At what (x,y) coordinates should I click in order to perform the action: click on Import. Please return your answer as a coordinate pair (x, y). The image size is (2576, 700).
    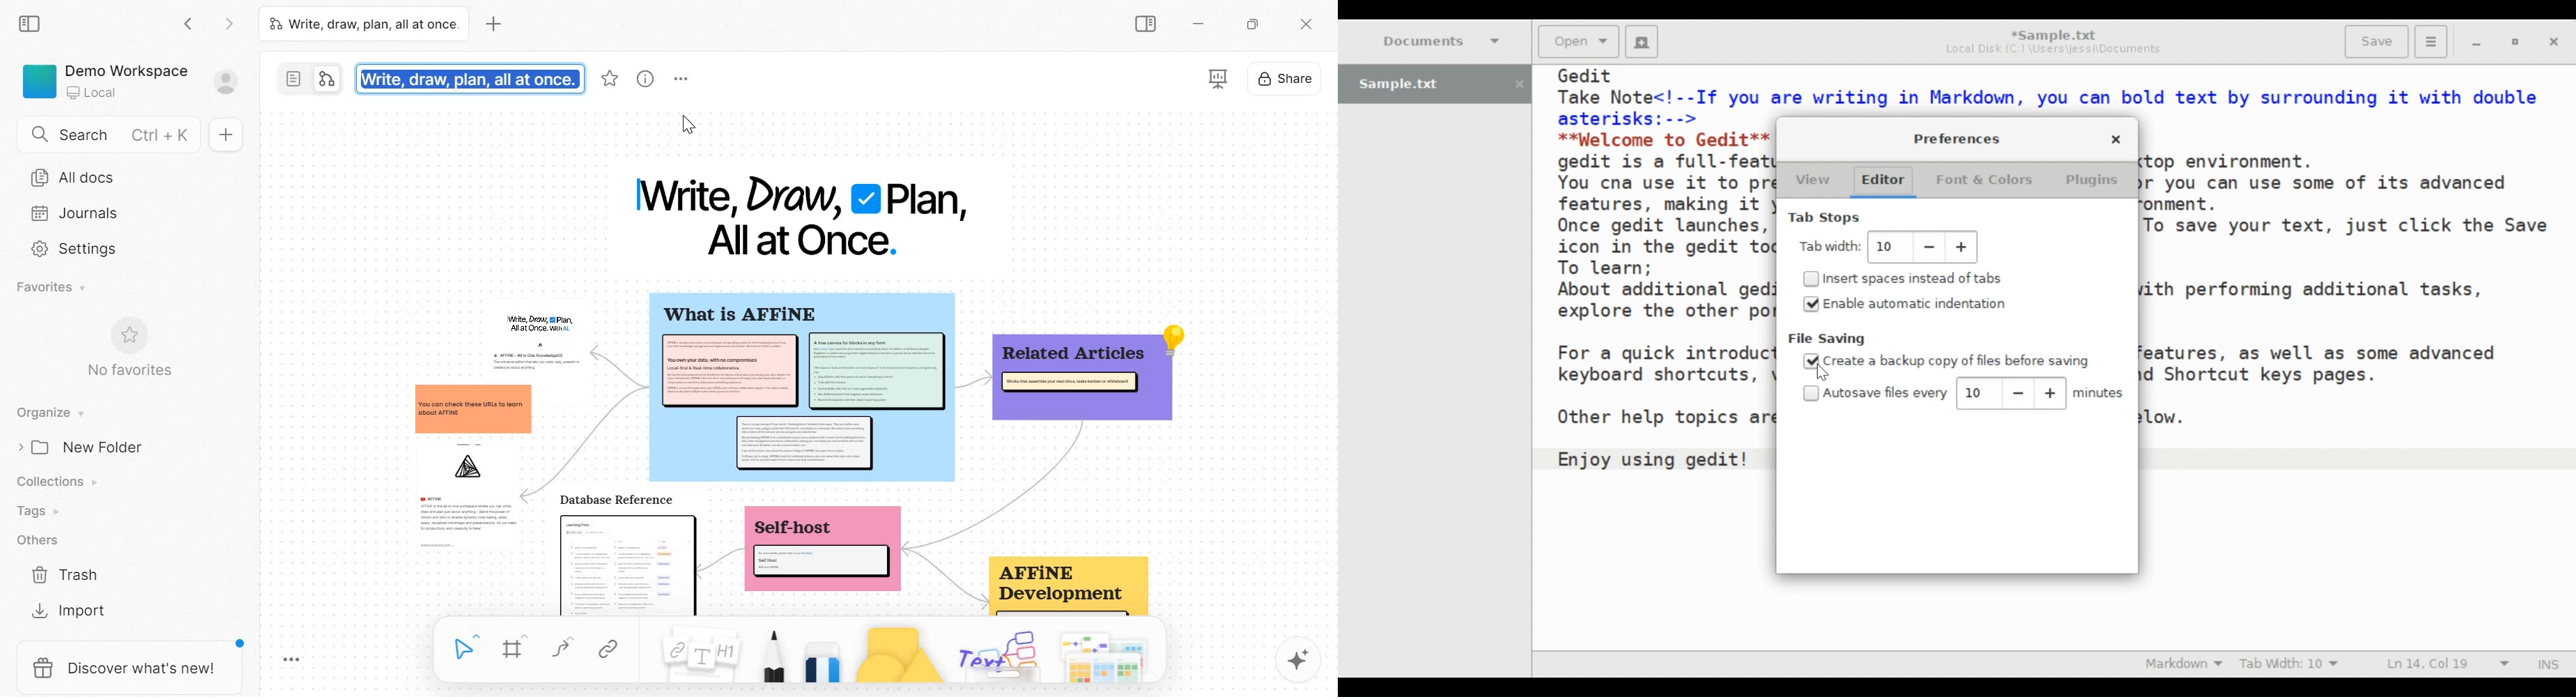
    Looking at the image, I should click on (69, 610).